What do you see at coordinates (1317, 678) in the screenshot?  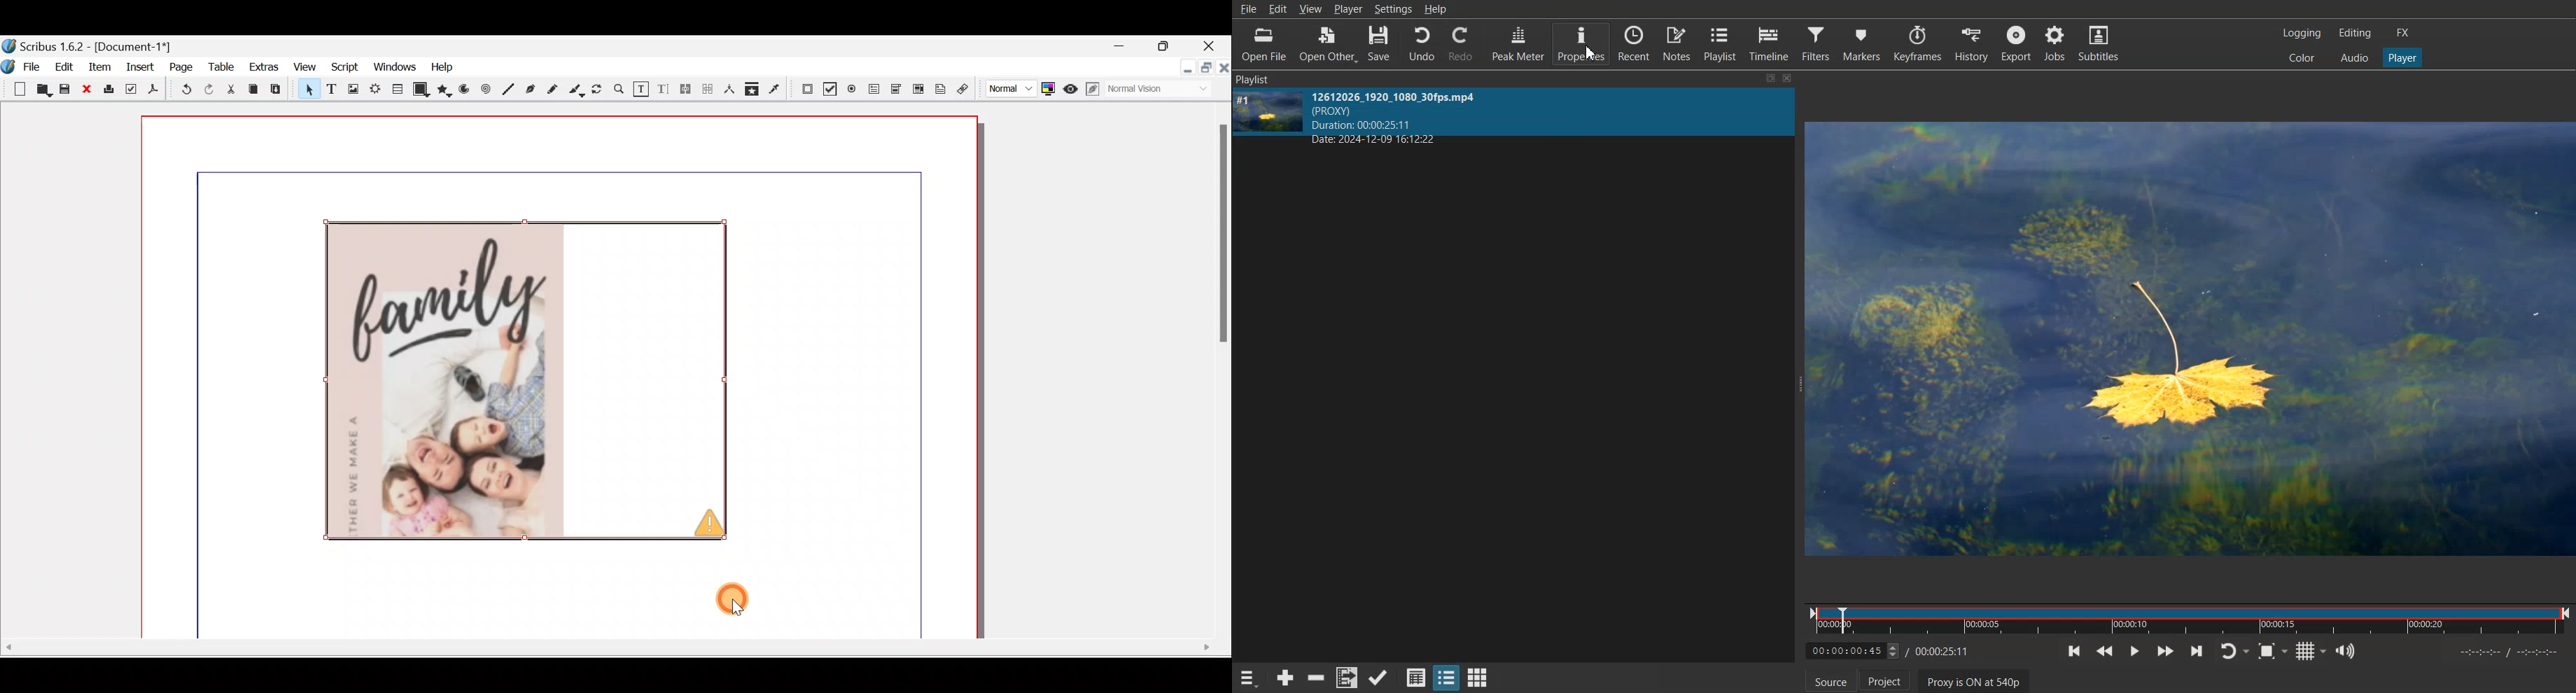 I see `Remove cut` at bounding box center [1317, 678].